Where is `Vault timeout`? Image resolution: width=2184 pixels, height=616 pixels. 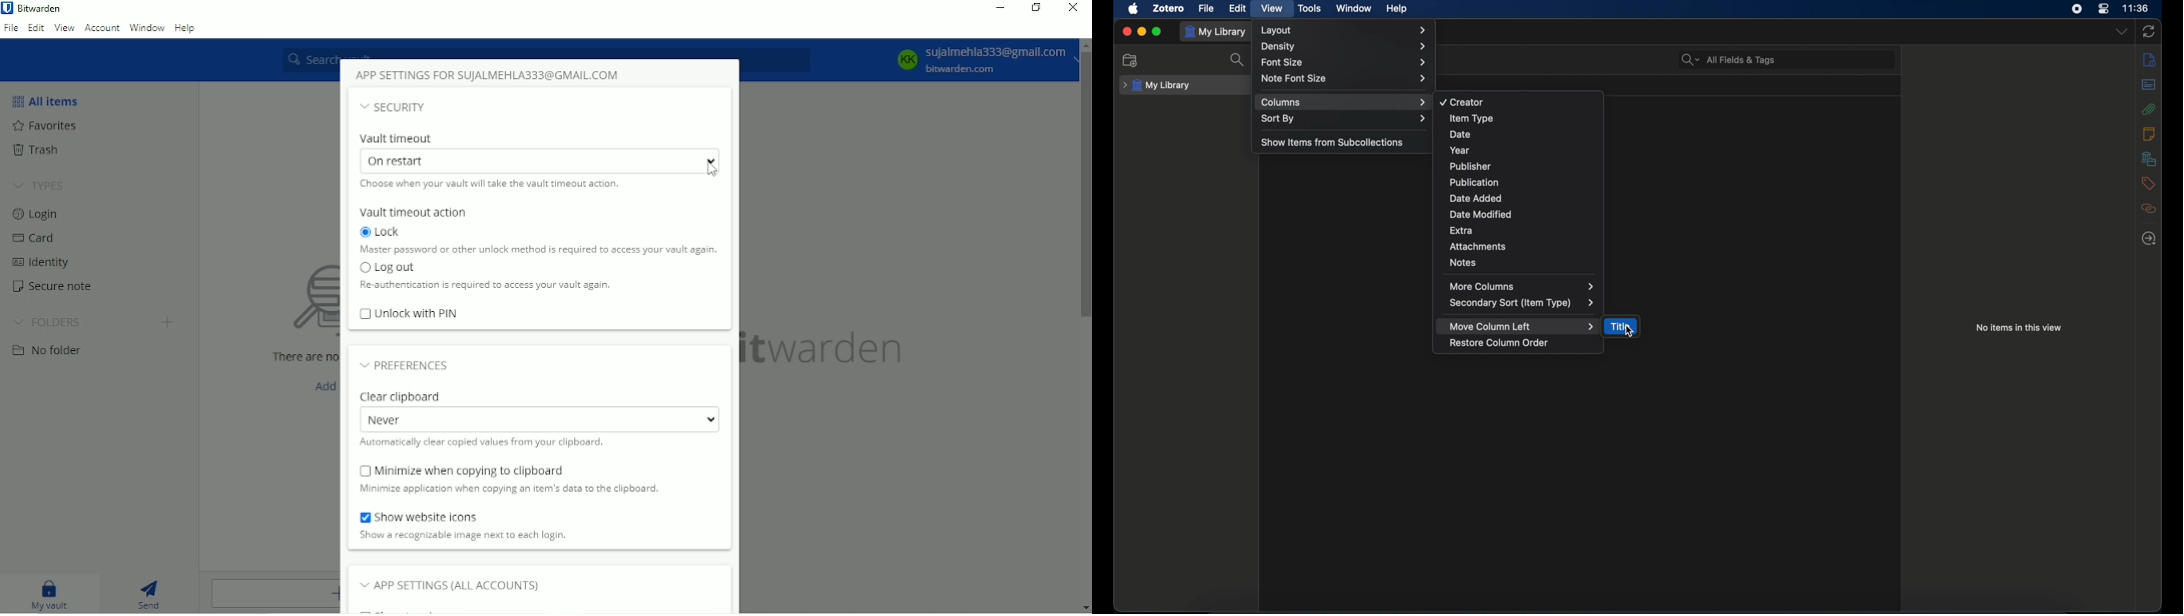 Vault timeout is located at coordinates (397, 139).